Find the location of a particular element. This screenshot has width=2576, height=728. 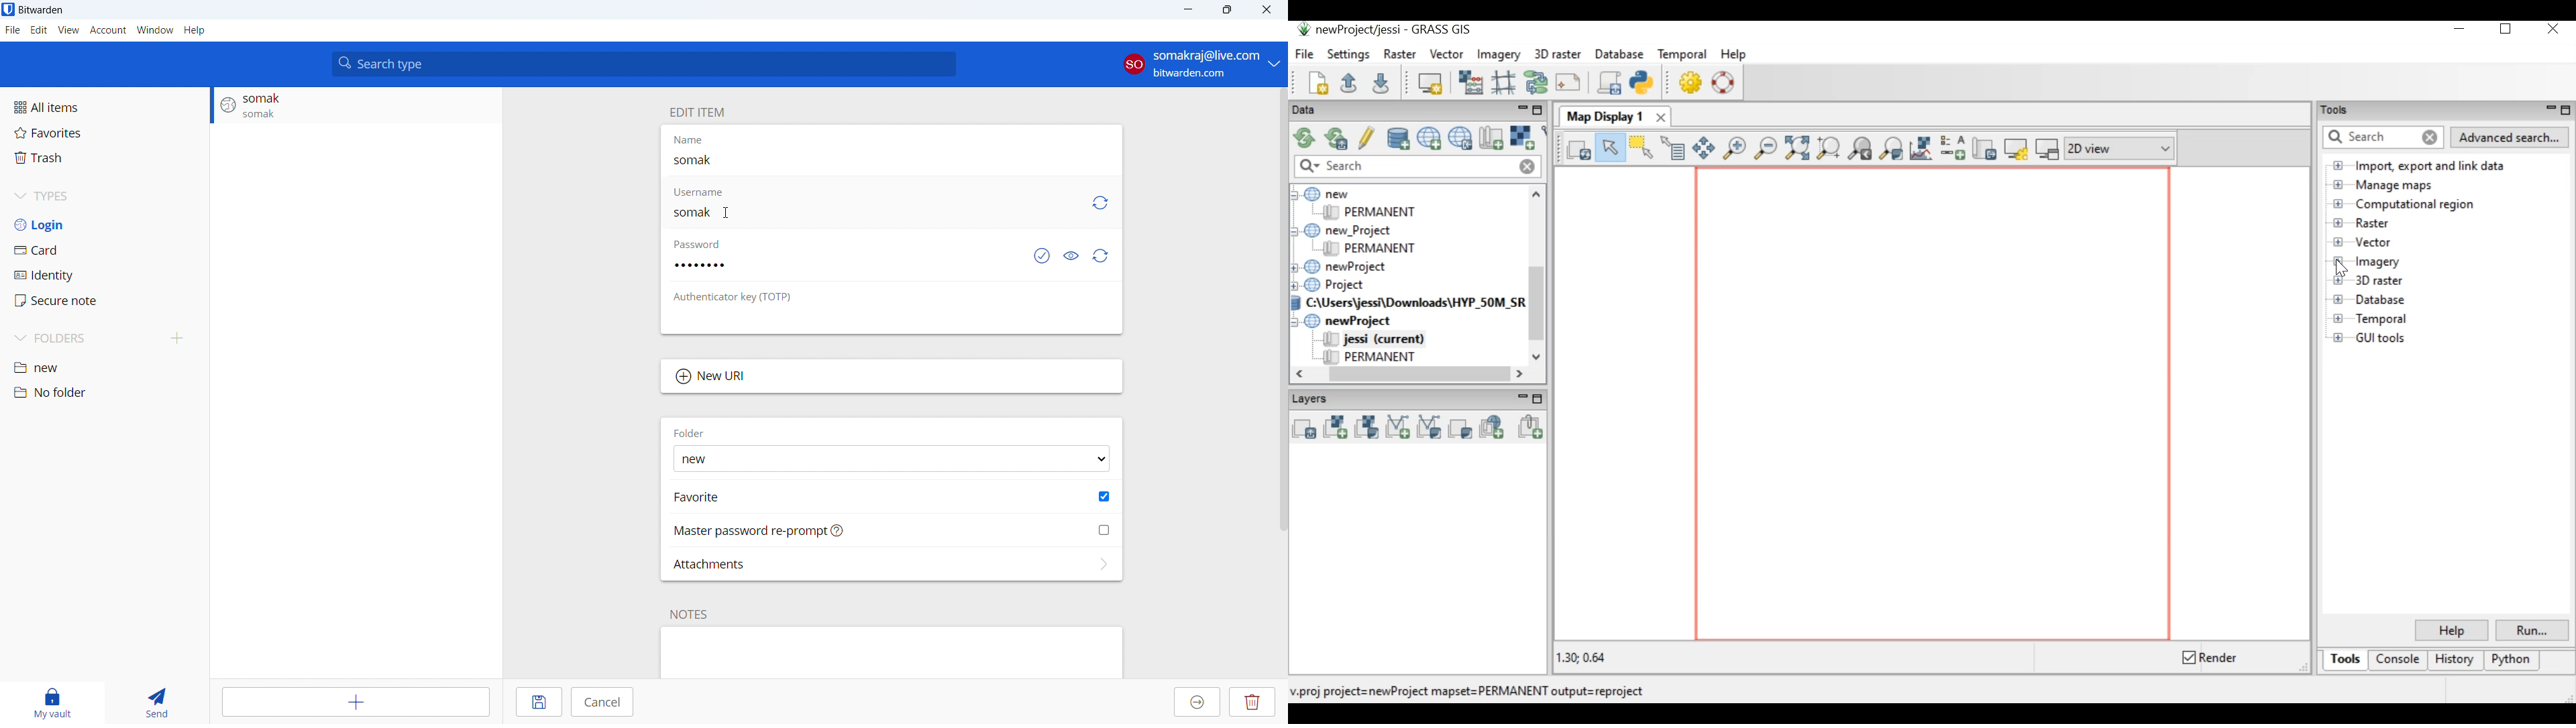

edit is located at coordinates (38, 30).